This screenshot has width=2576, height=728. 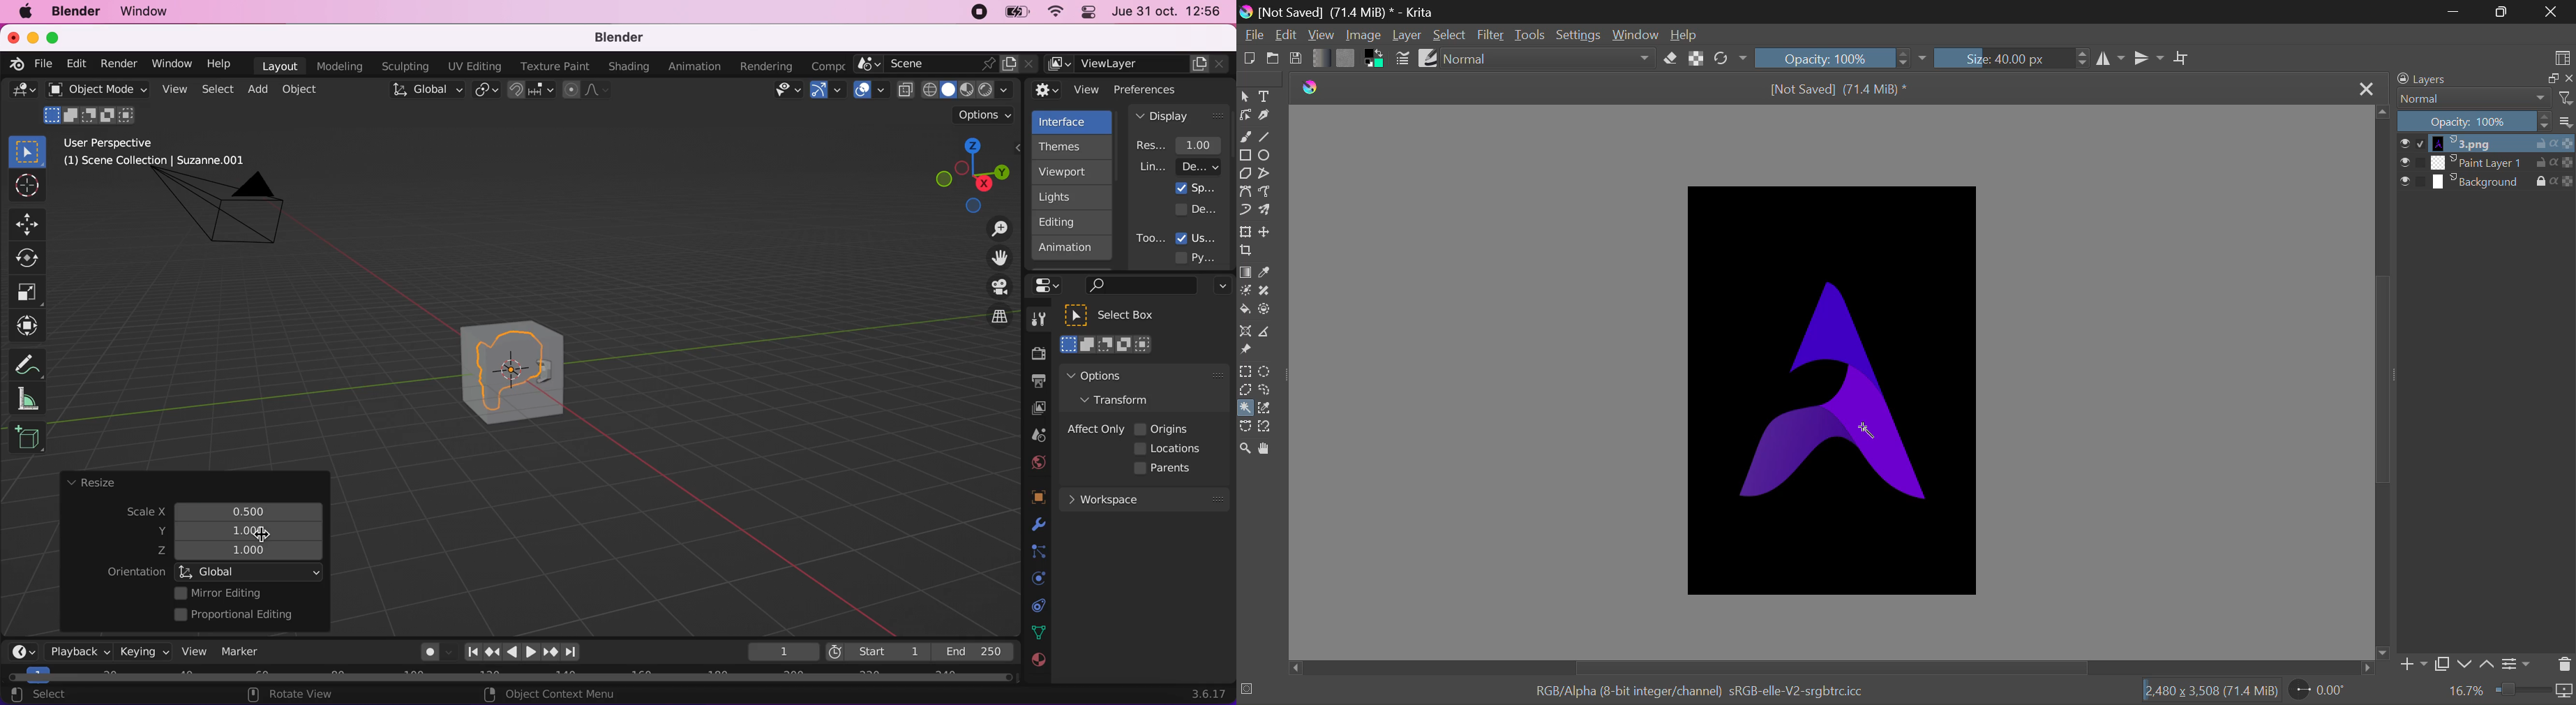 I want to click on Open, so click(x=1273, y=59).